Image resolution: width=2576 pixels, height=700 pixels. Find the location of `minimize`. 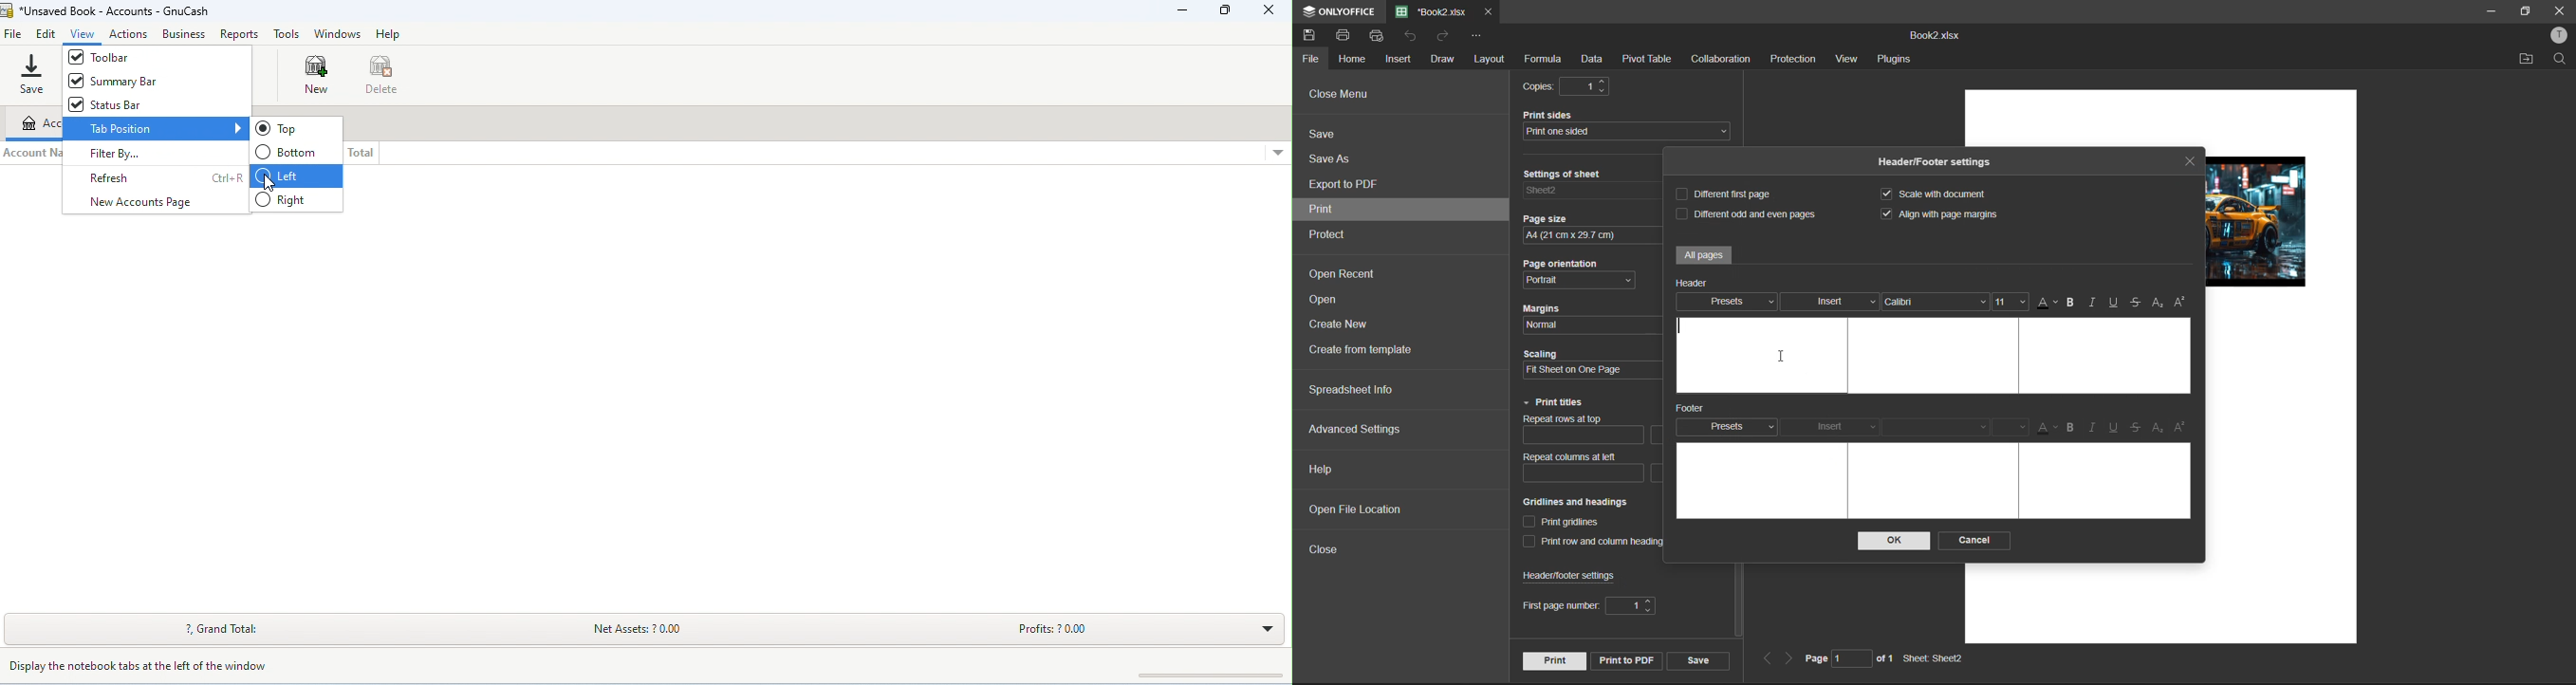

minimize is located at coordinates (2489, 10).